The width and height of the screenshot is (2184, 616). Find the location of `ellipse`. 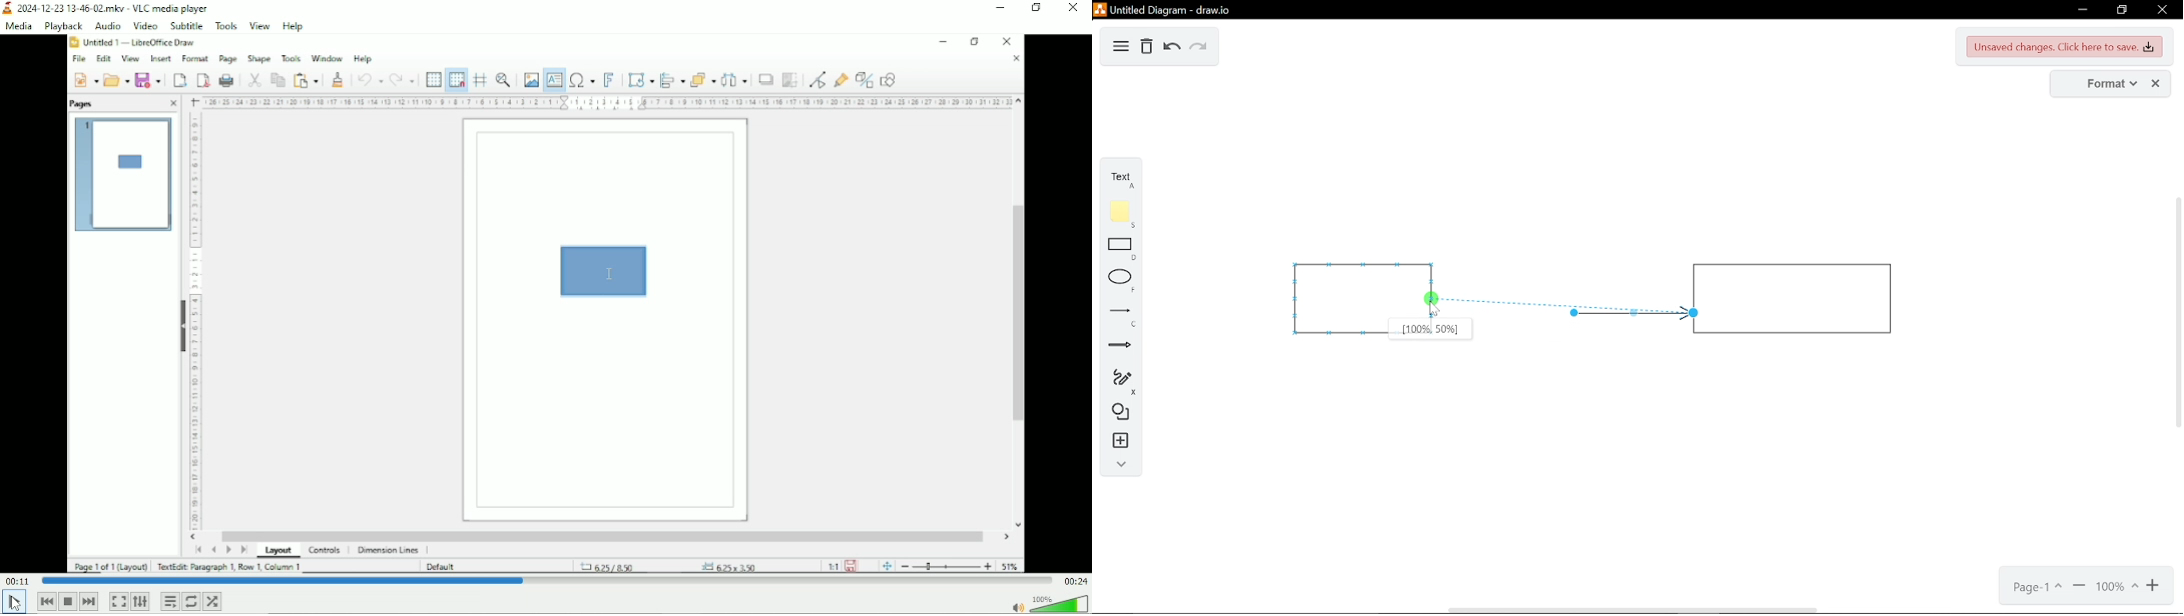

ellipse is located at coordinates (1118, 281).